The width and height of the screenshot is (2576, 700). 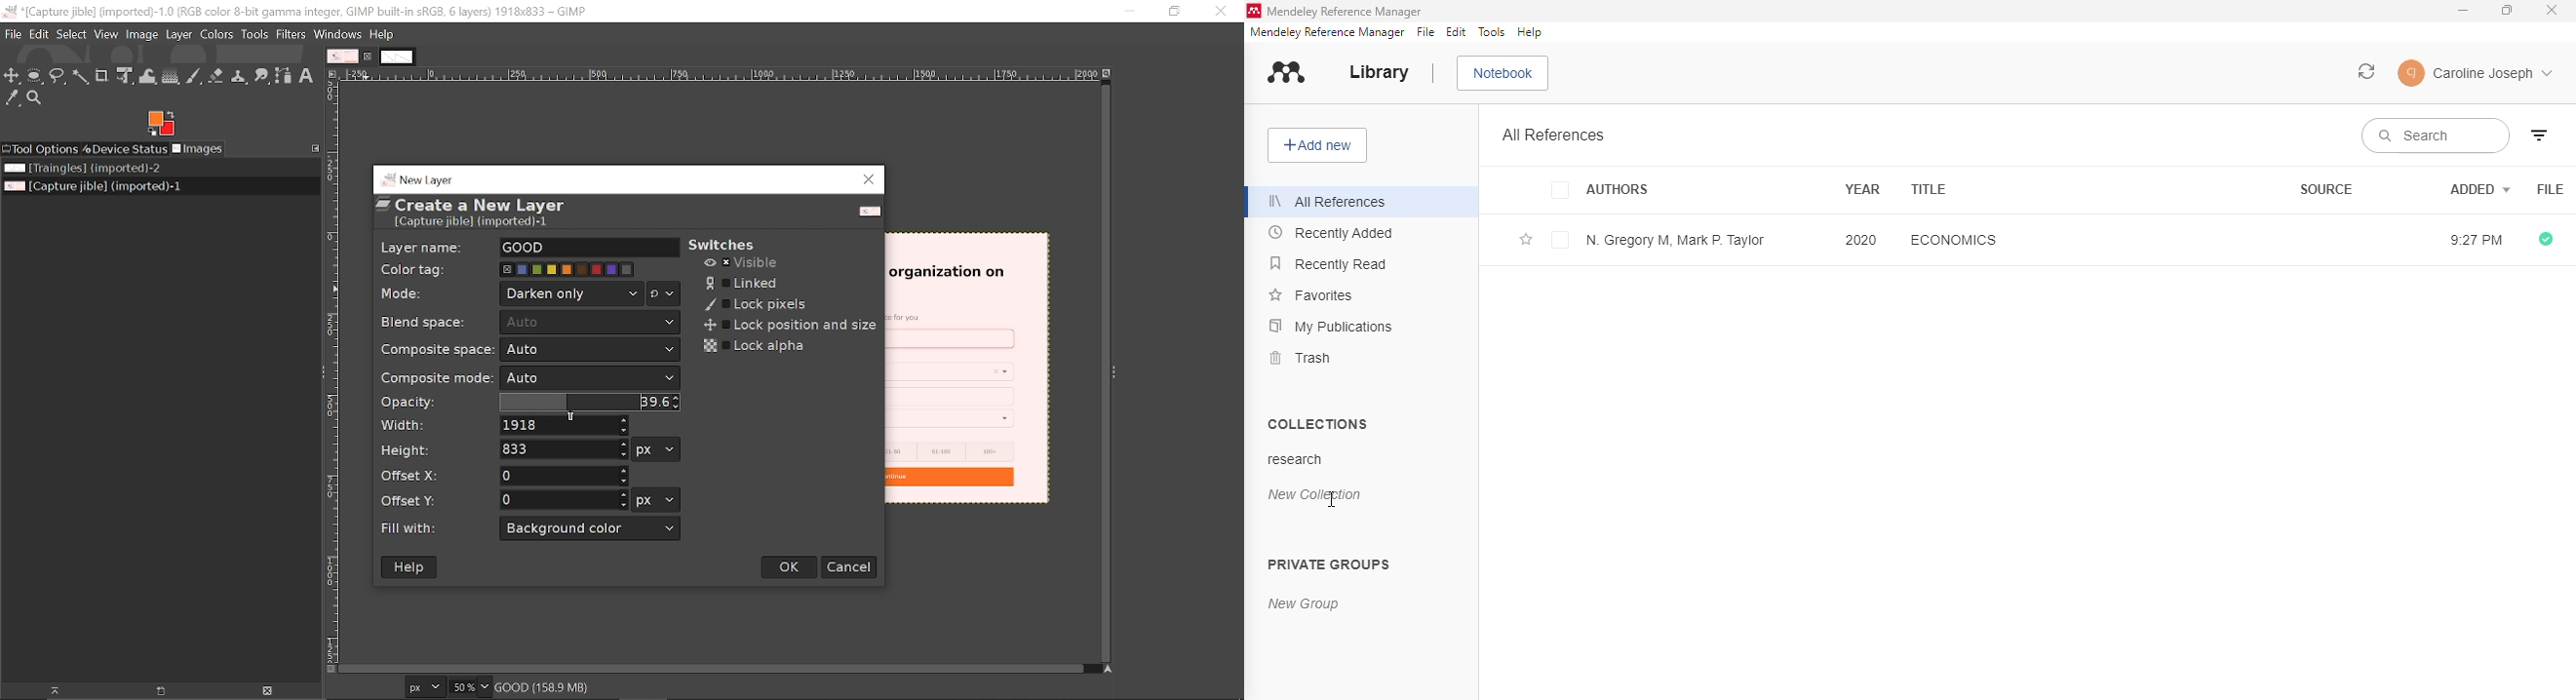 I want to click on windows, so click(x=337, y=34).